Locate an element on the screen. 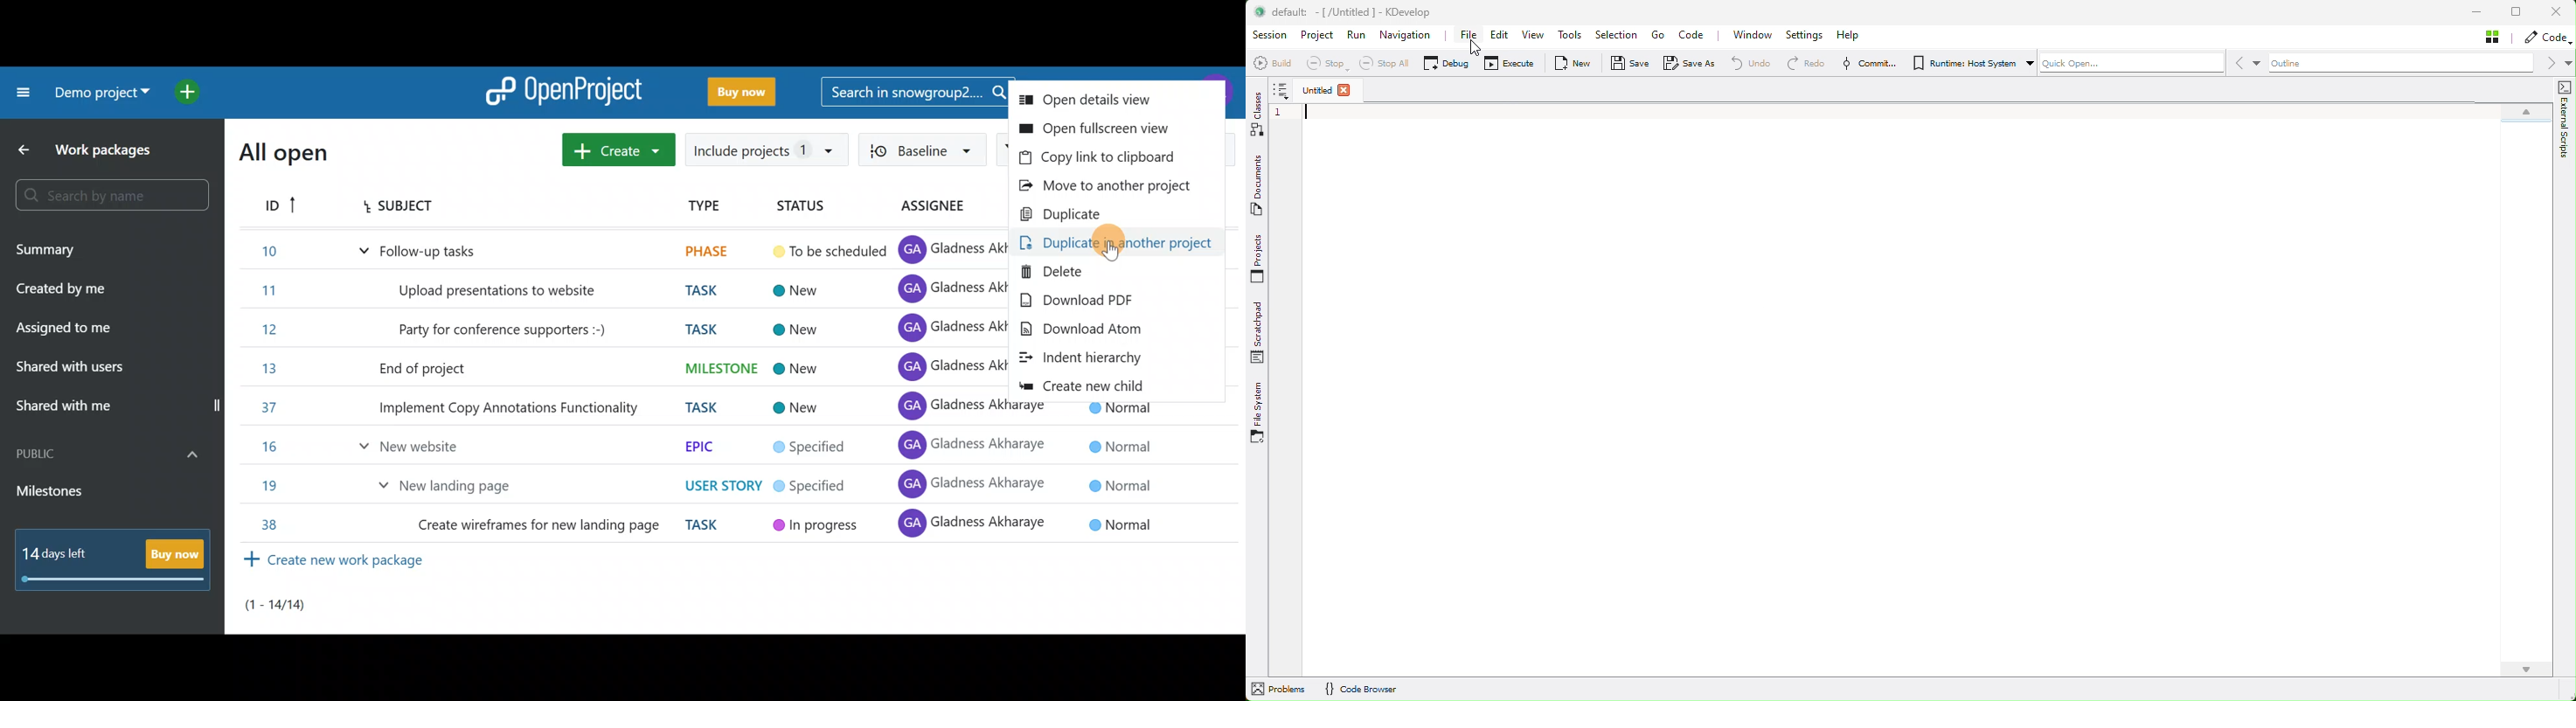 The image size is (2576, 728). All open is located at coordinates (291, 153).